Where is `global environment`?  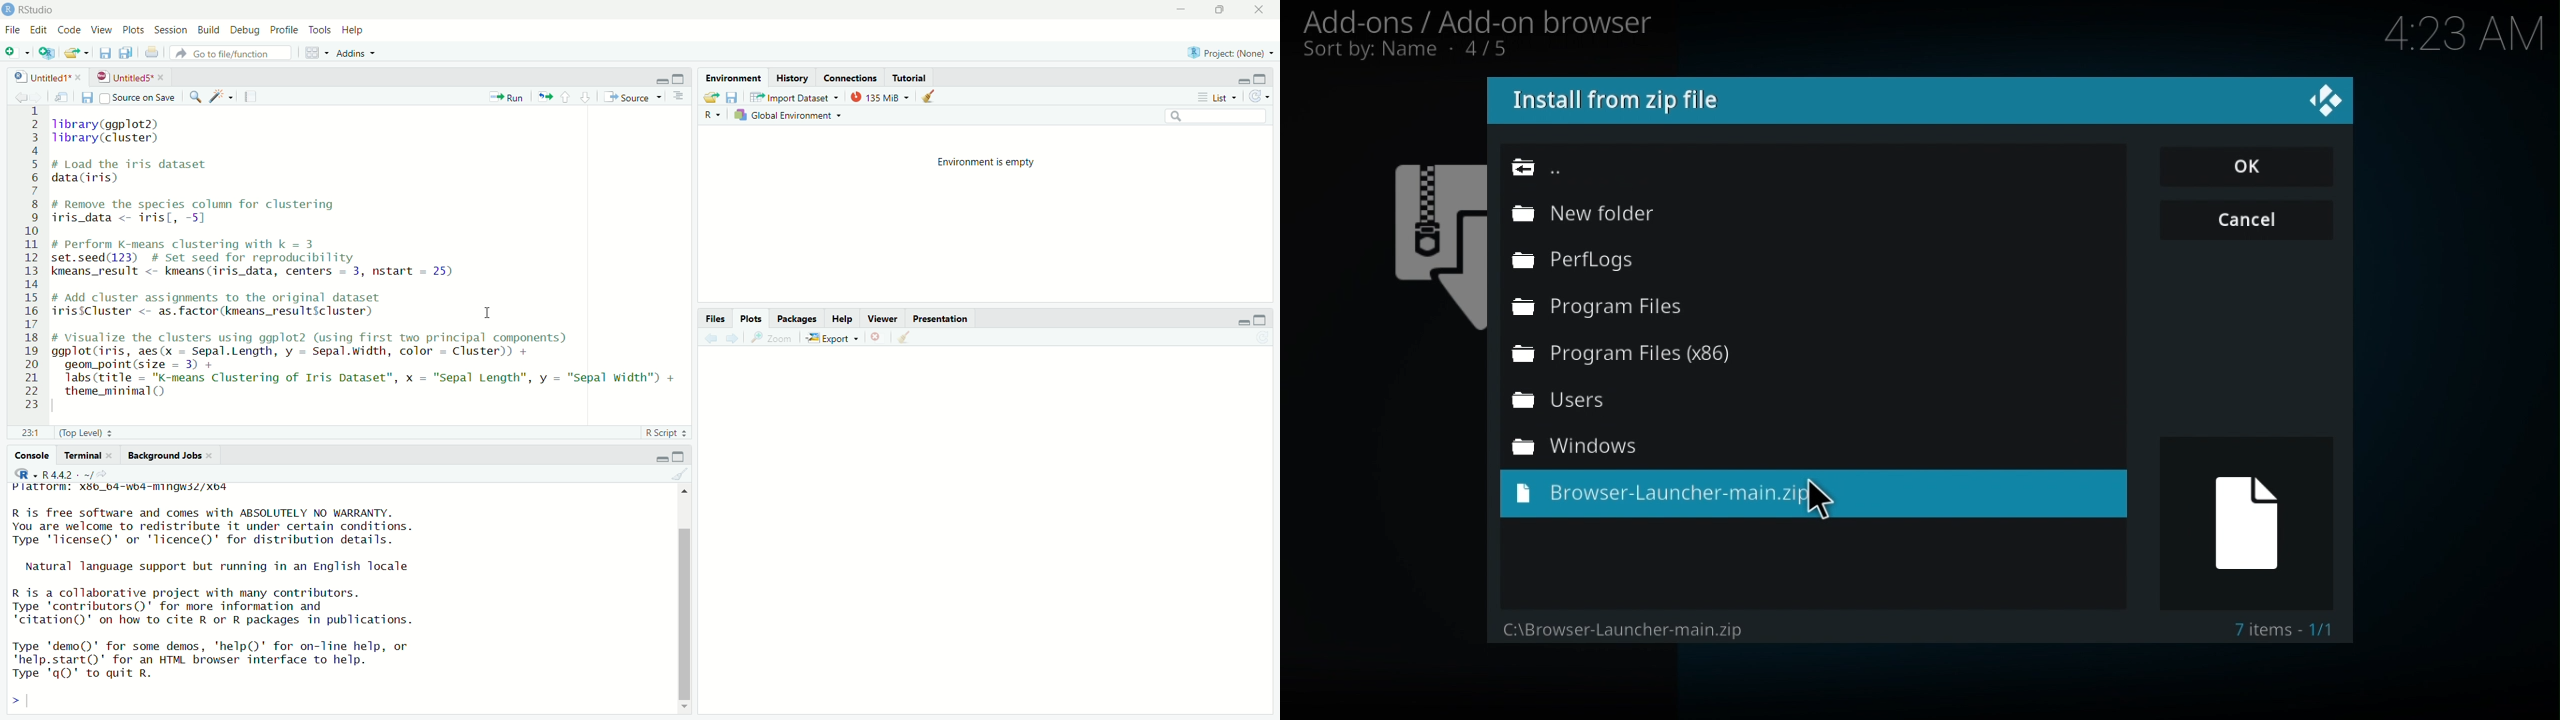
global environment is located at coordinates (791, 116).